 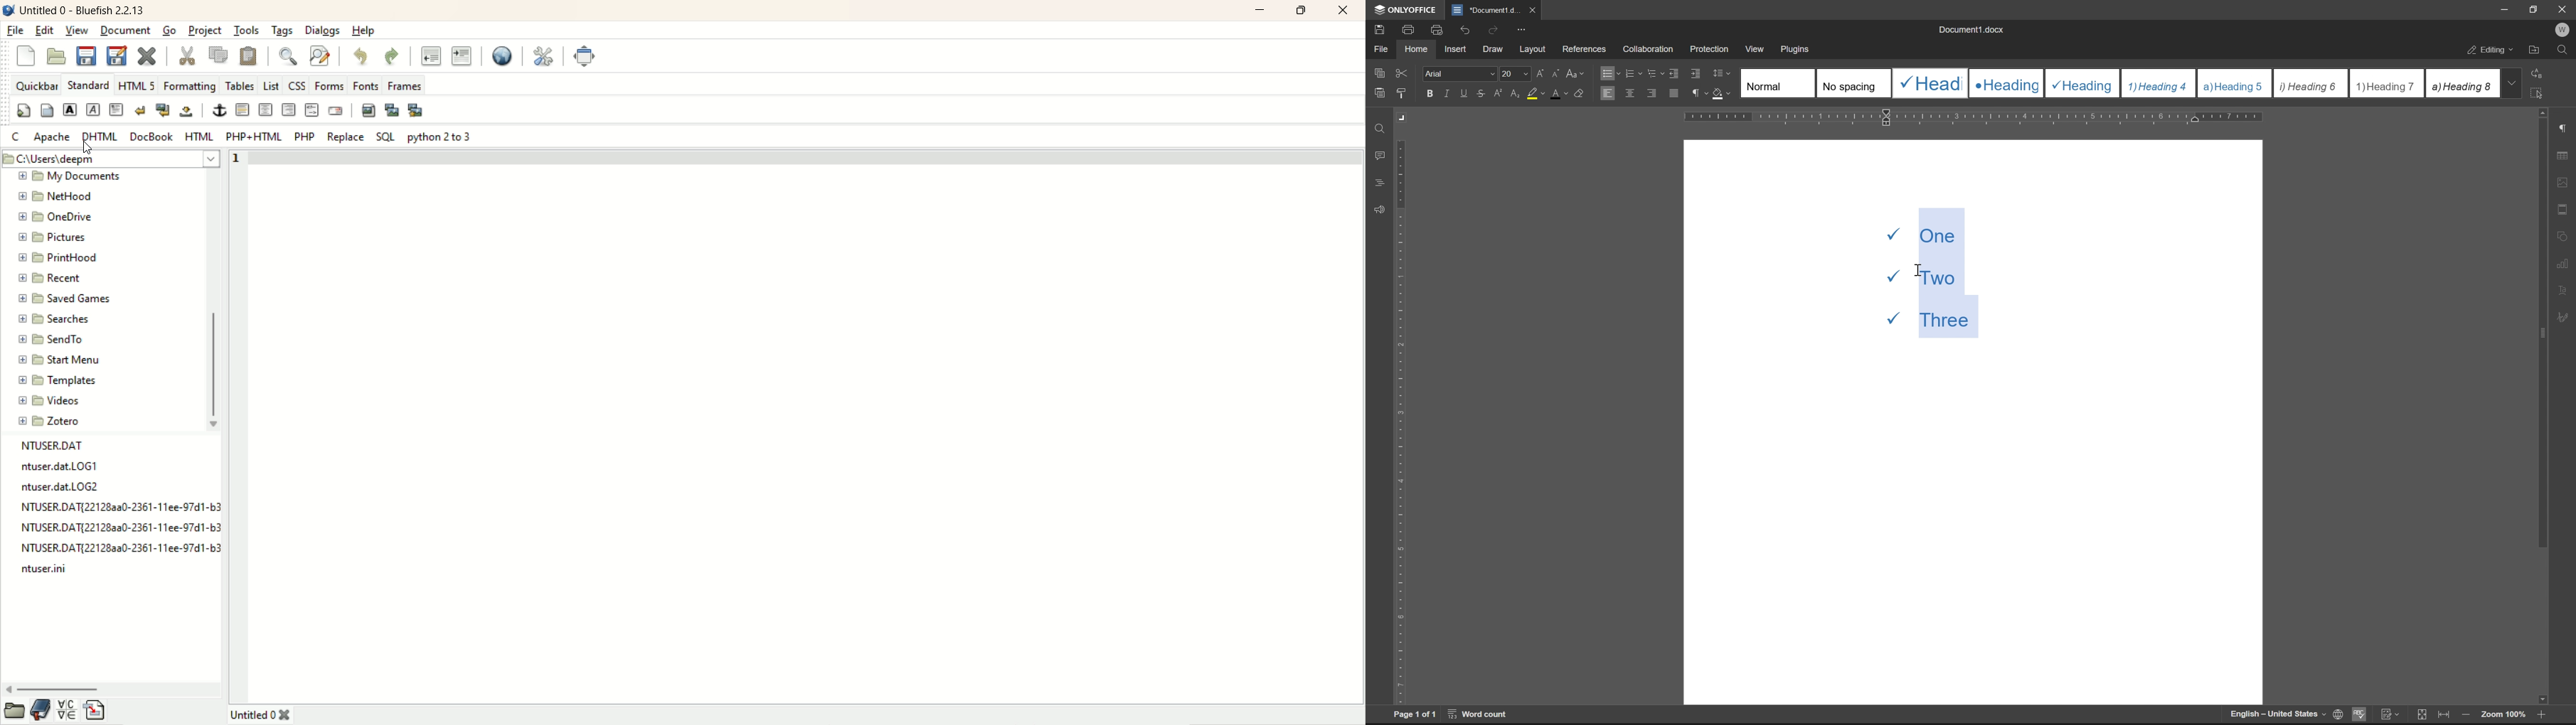 I want to click on shading, so click(x=1720, y=92).